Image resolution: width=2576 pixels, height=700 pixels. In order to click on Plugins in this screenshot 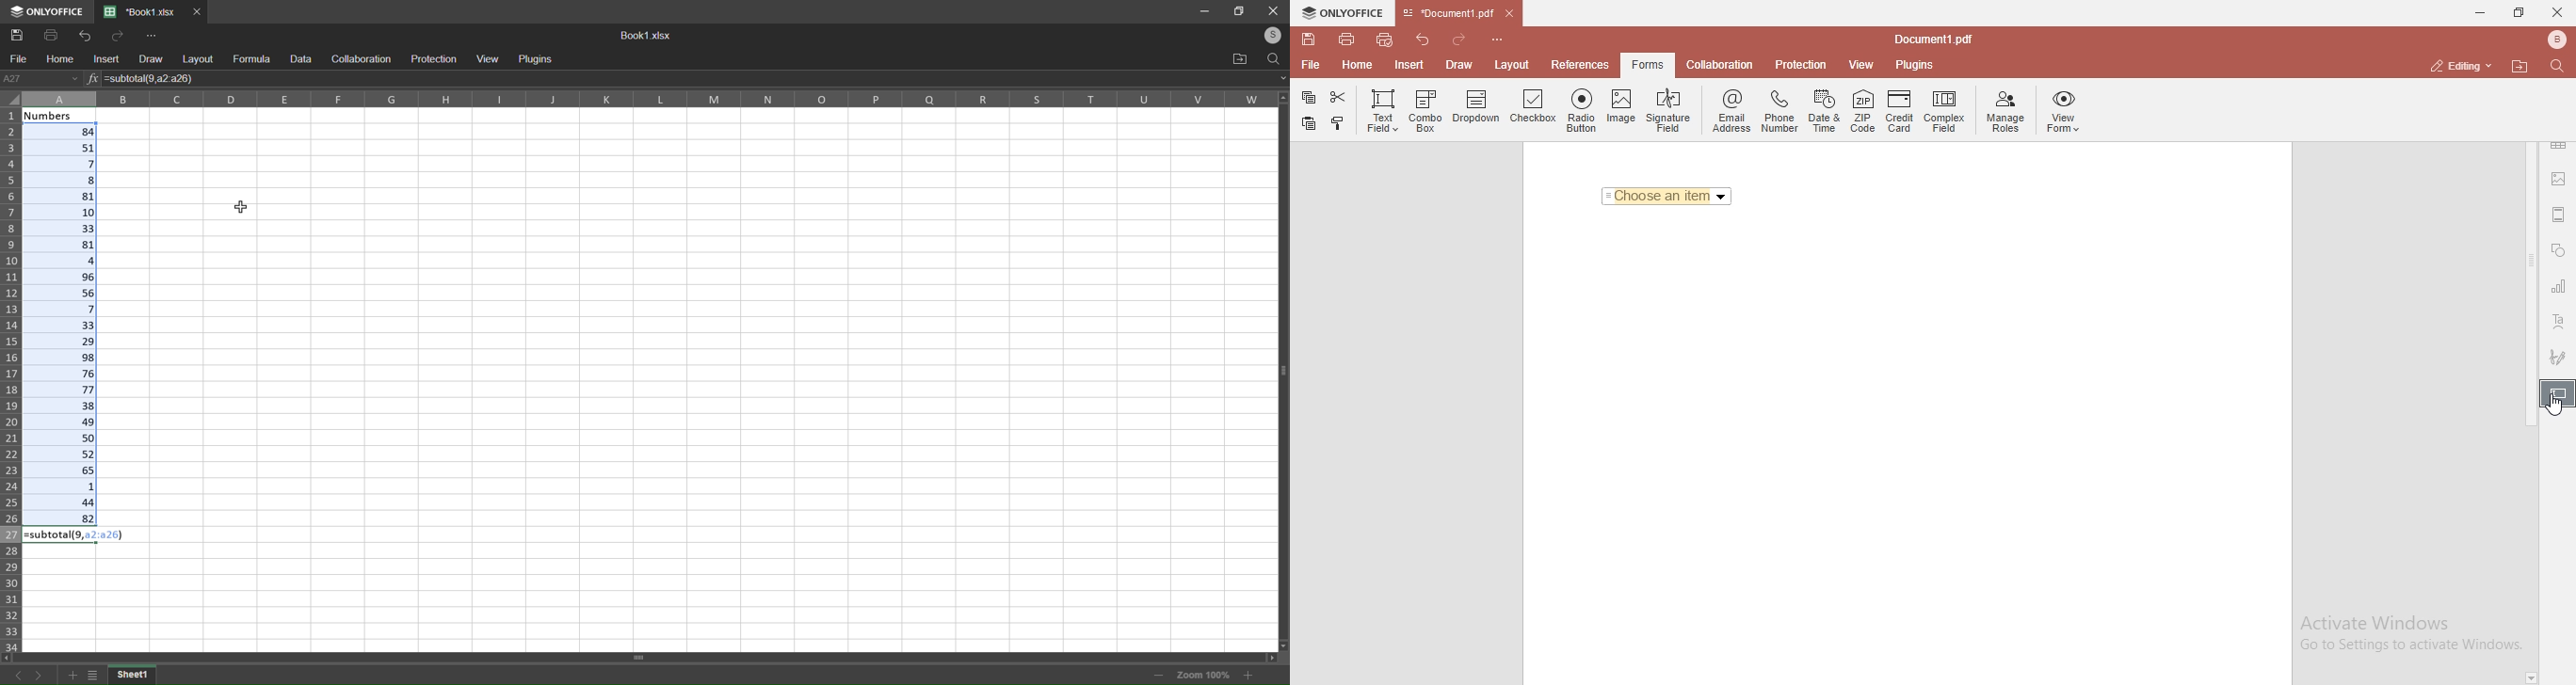, I will do `click(540, 60)`.